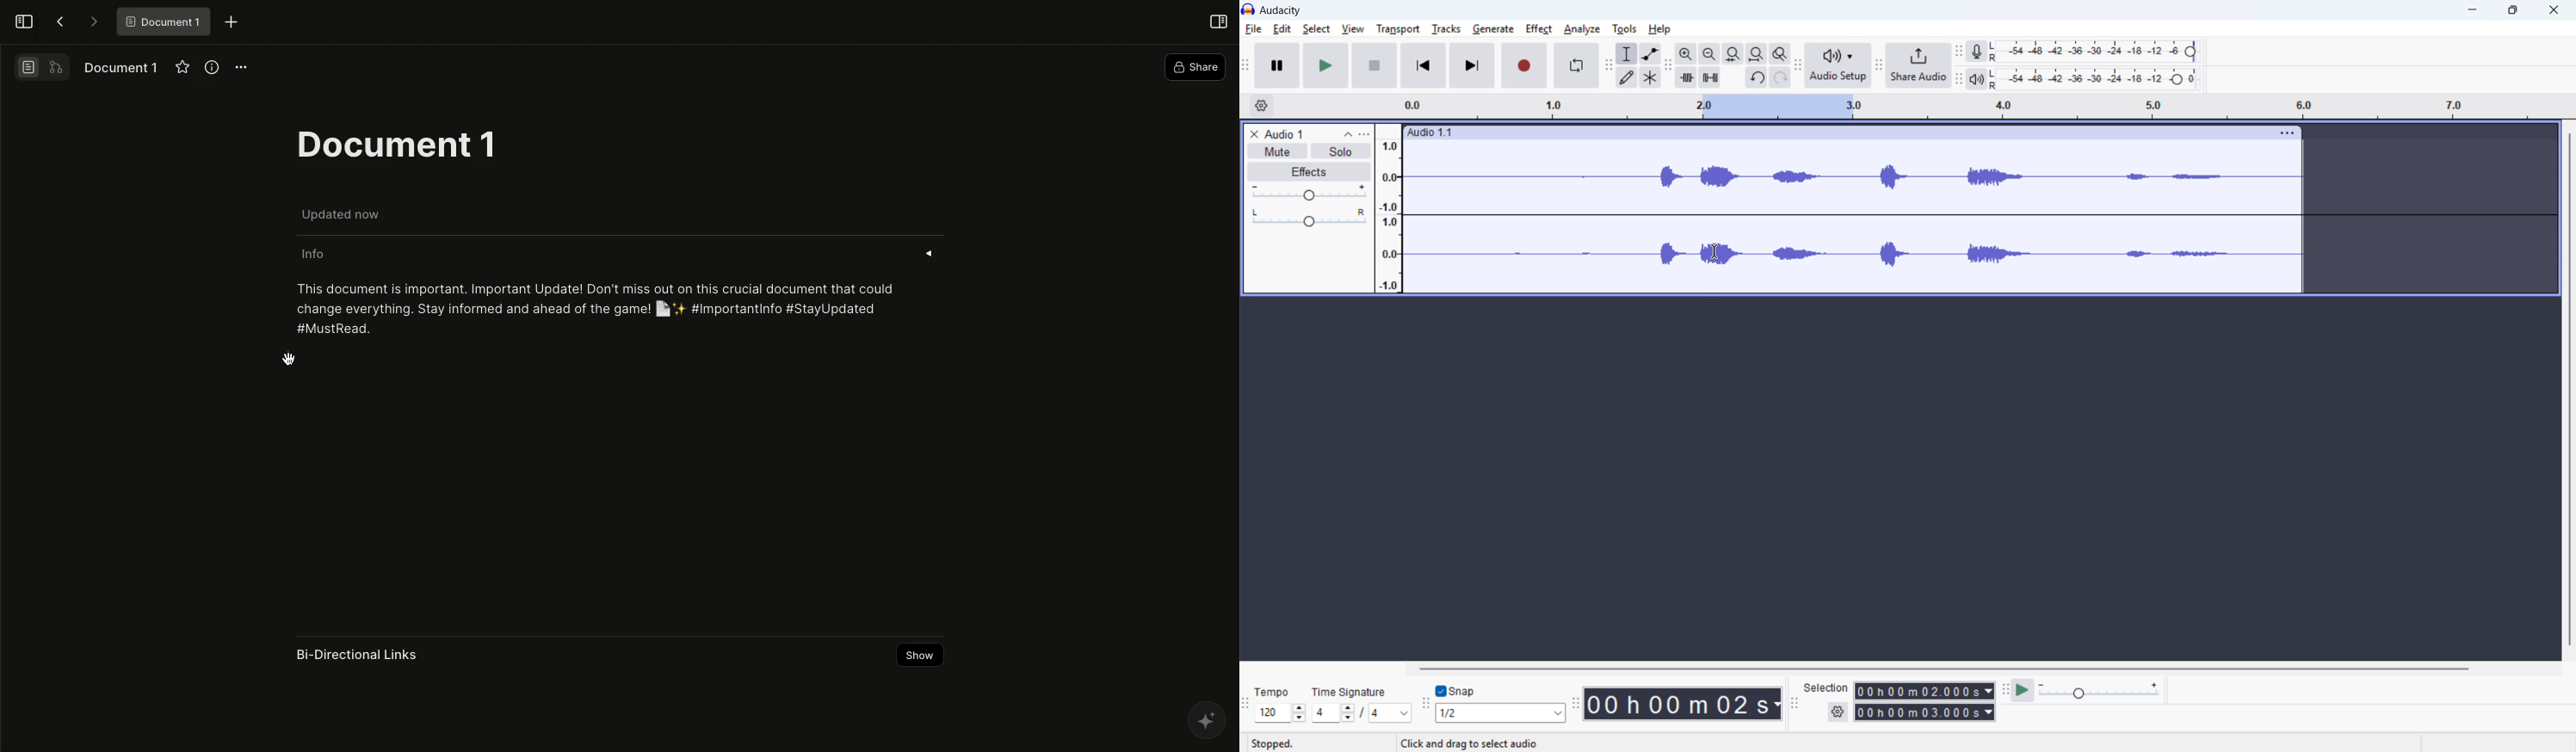  I want to click on View info, so click(209, 68).